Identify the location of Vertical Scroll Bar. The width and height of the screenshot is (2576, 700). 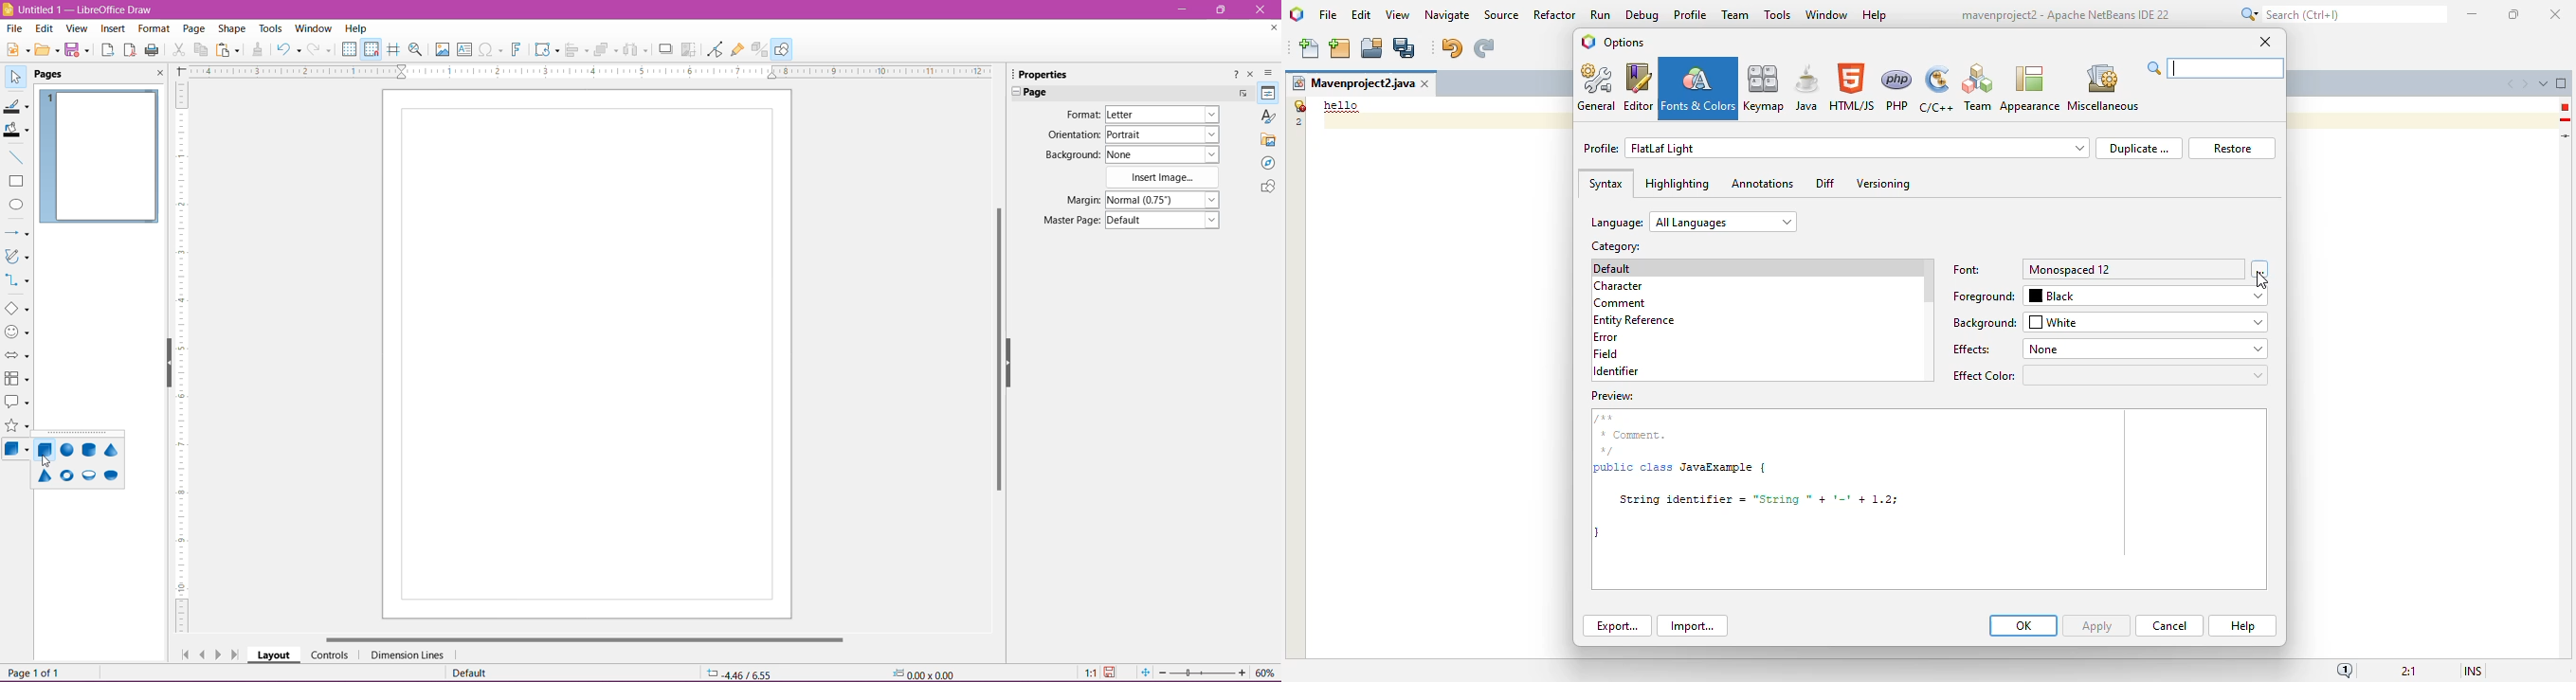
(996, 346).